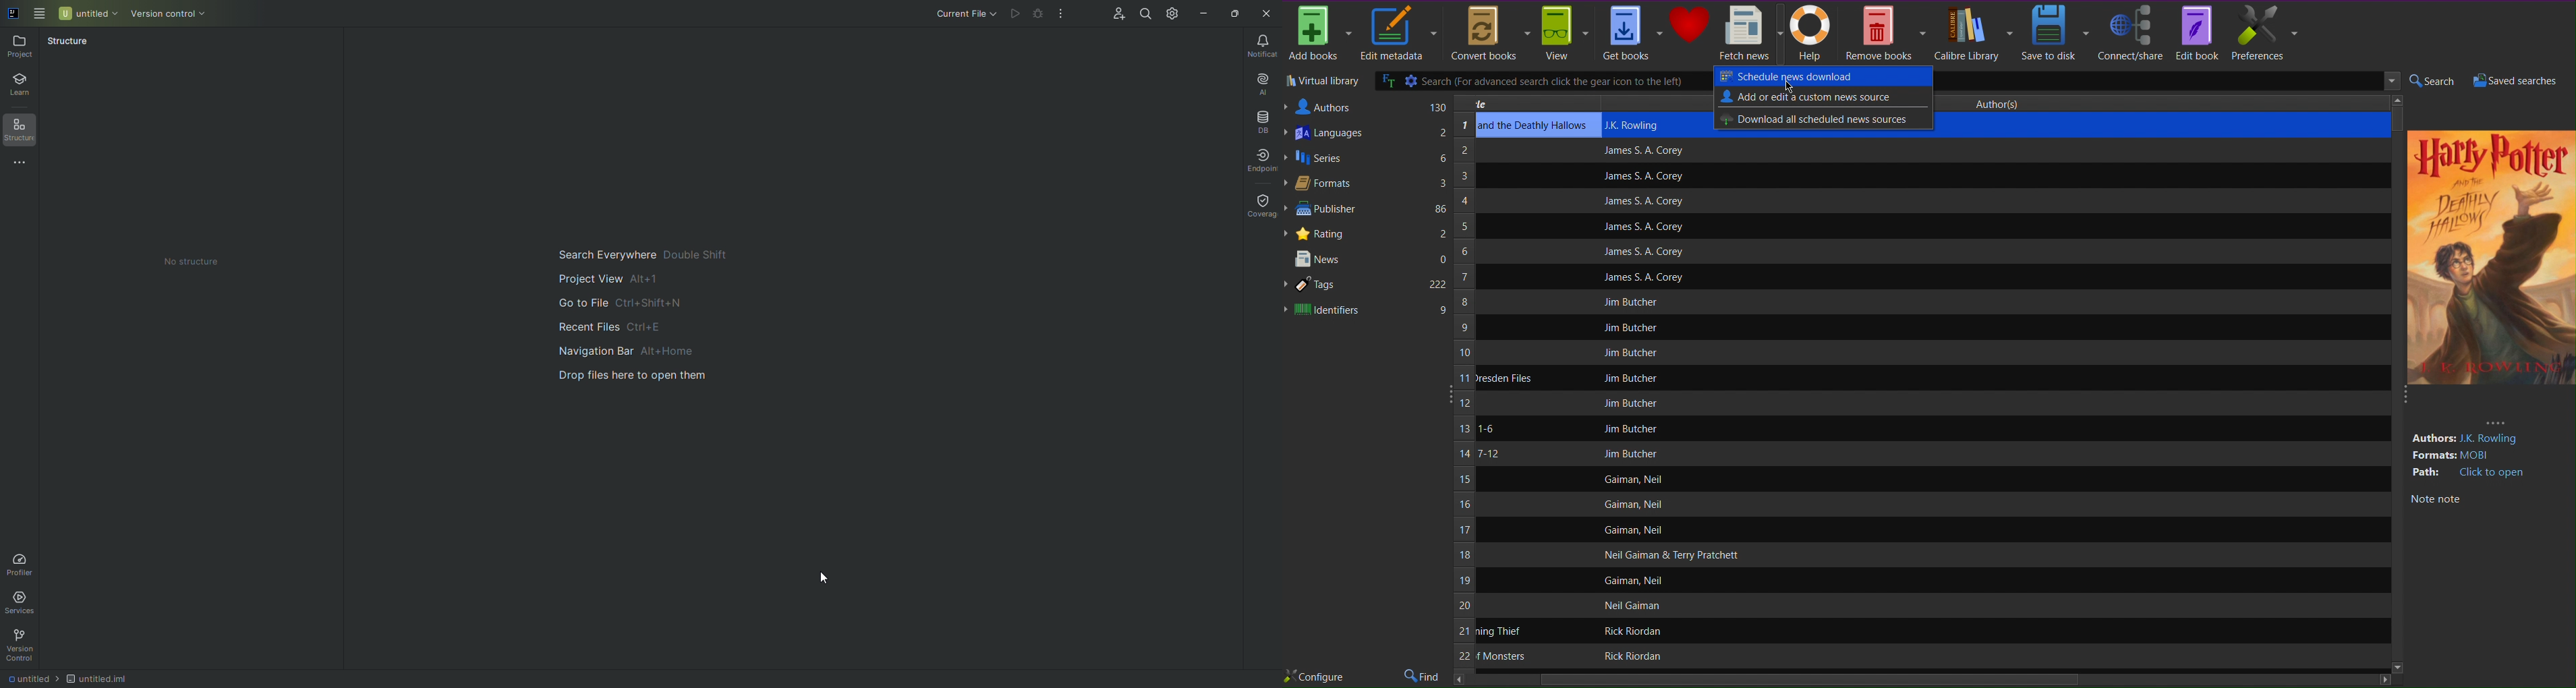  What do you see at coordinates (41, 15) in the screenshot?
I see `Main Menu` at bounding box center [41, 15].